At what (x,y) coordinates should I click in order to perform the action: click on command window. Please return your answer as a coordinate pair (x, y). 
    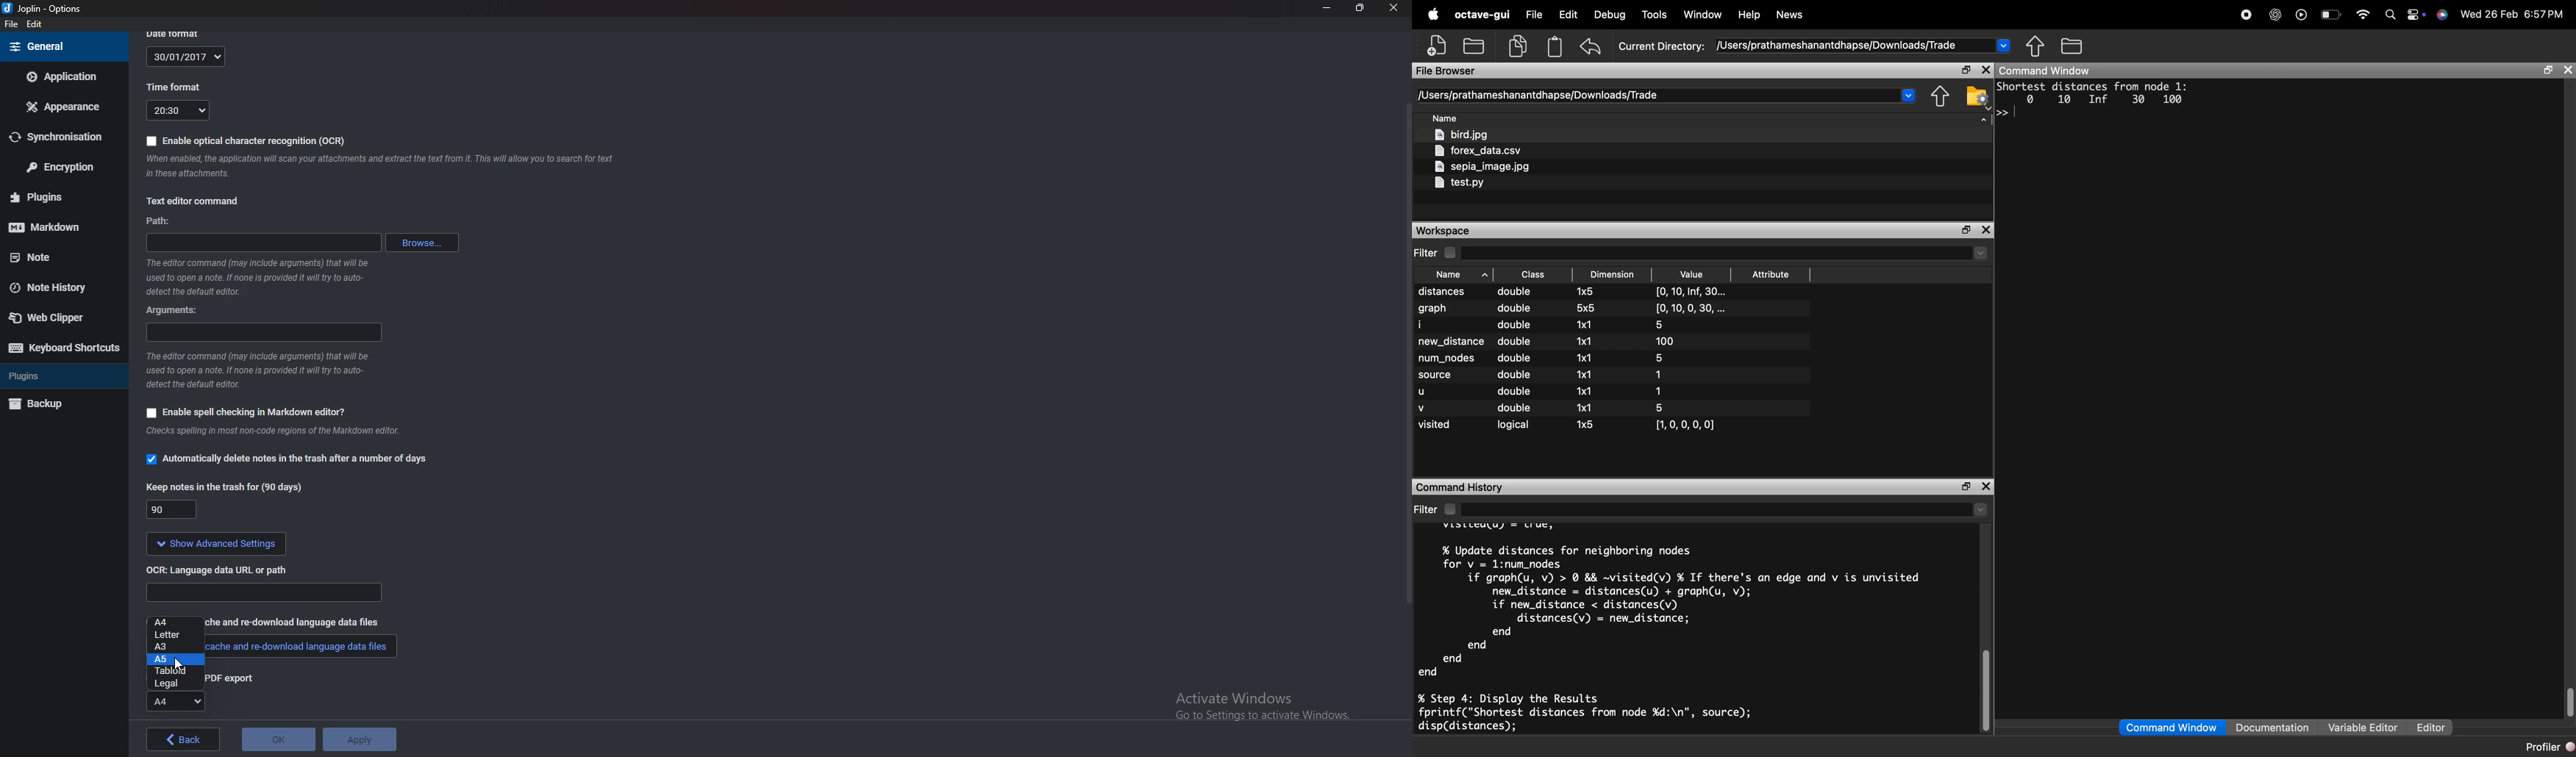
    Looking at the image, I should click on (2172, 727).